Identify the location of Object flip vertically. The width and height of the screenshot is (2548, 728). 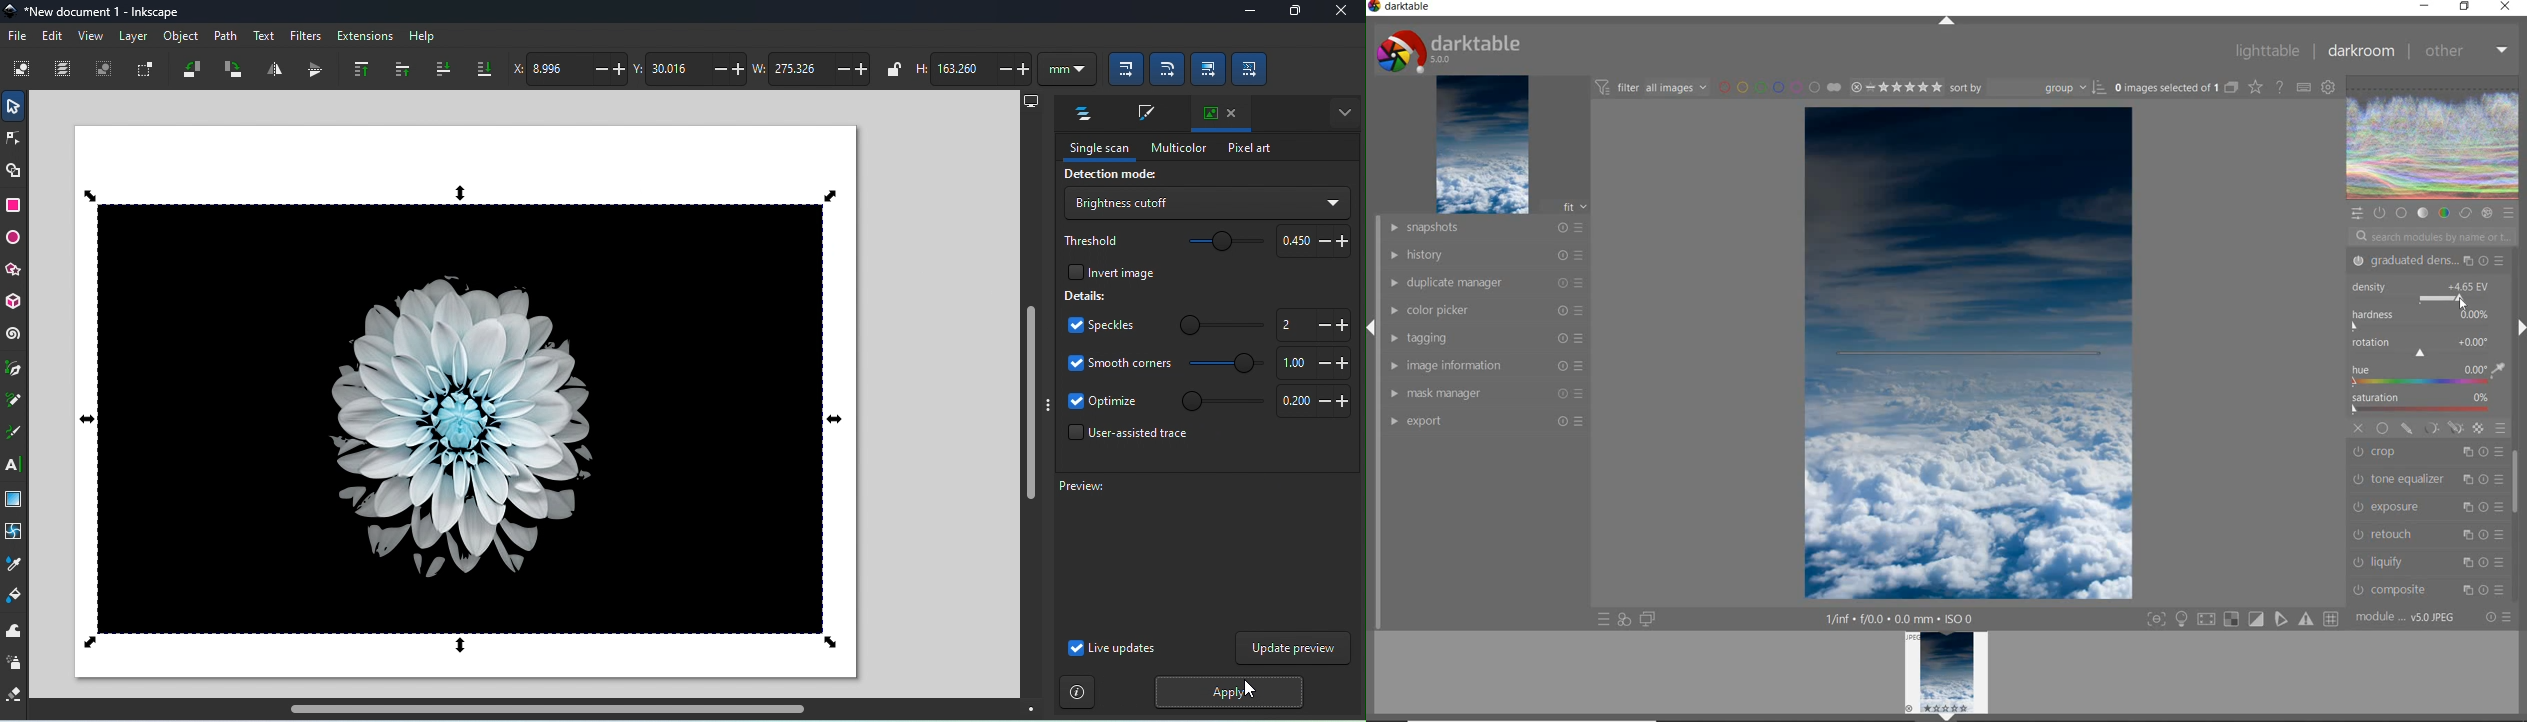
(310, 71).